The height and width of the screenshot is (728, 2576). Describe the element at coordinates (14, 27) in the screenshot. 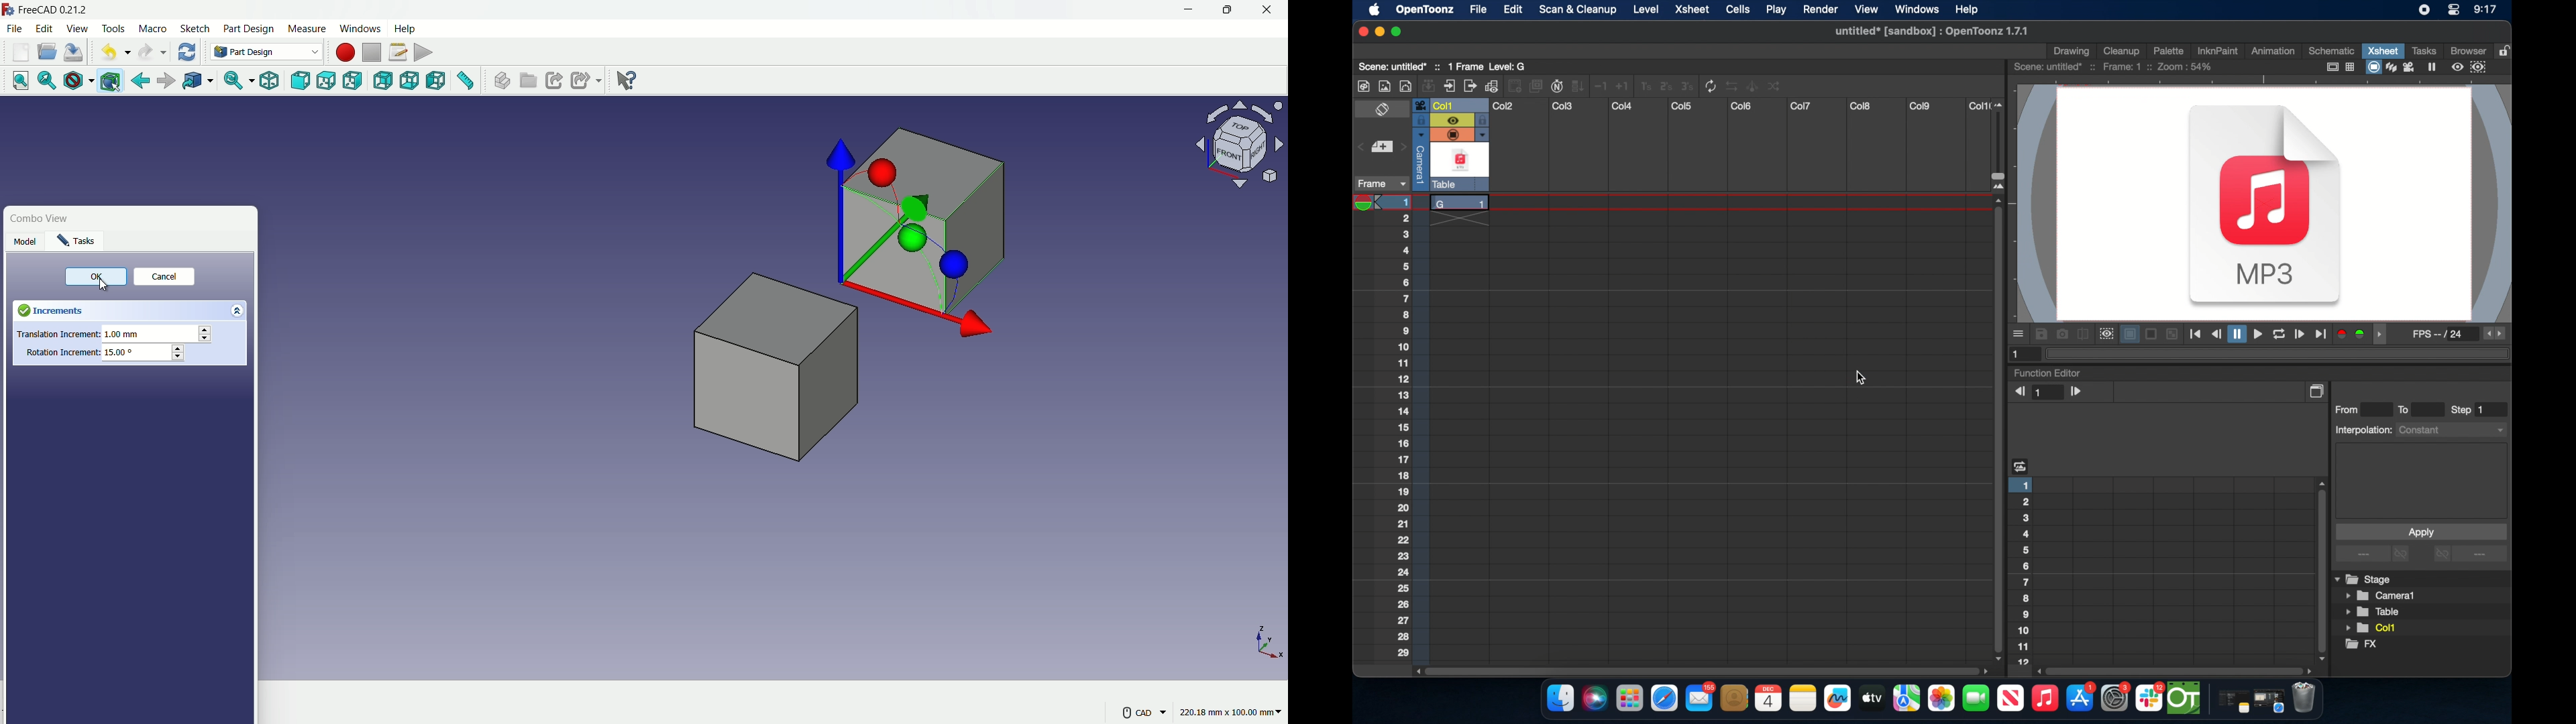

I see `file` at that location.